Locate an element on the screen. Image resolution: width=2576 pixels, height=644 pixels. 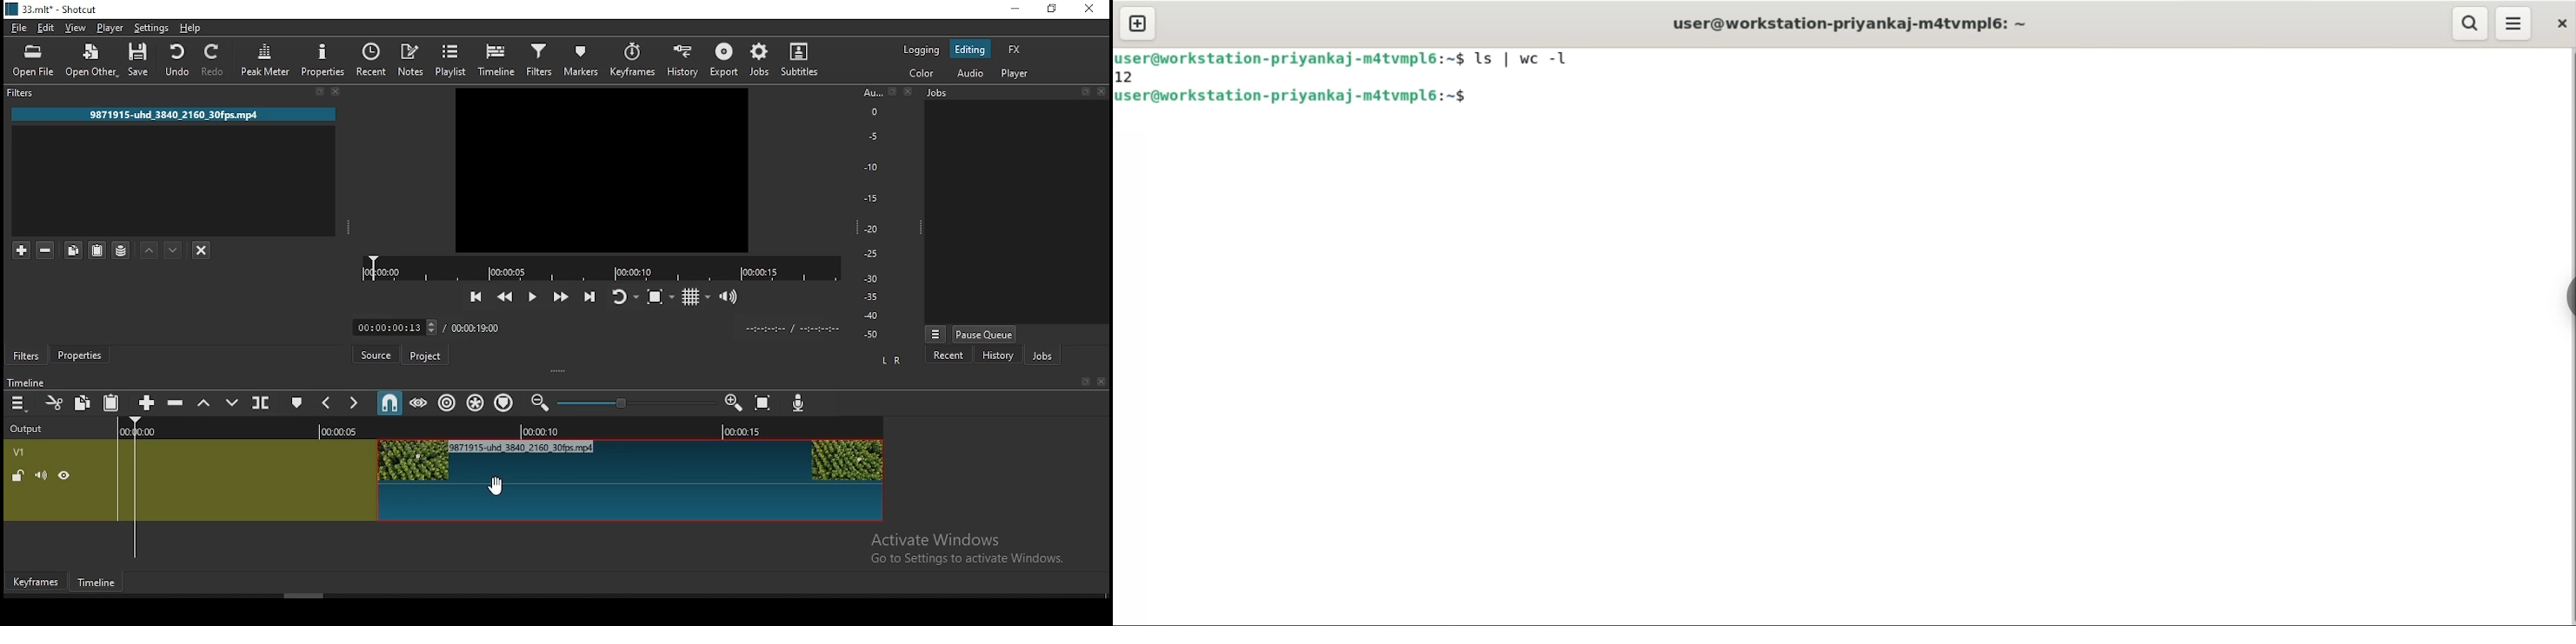
copy is located at coordinates (82, 401).